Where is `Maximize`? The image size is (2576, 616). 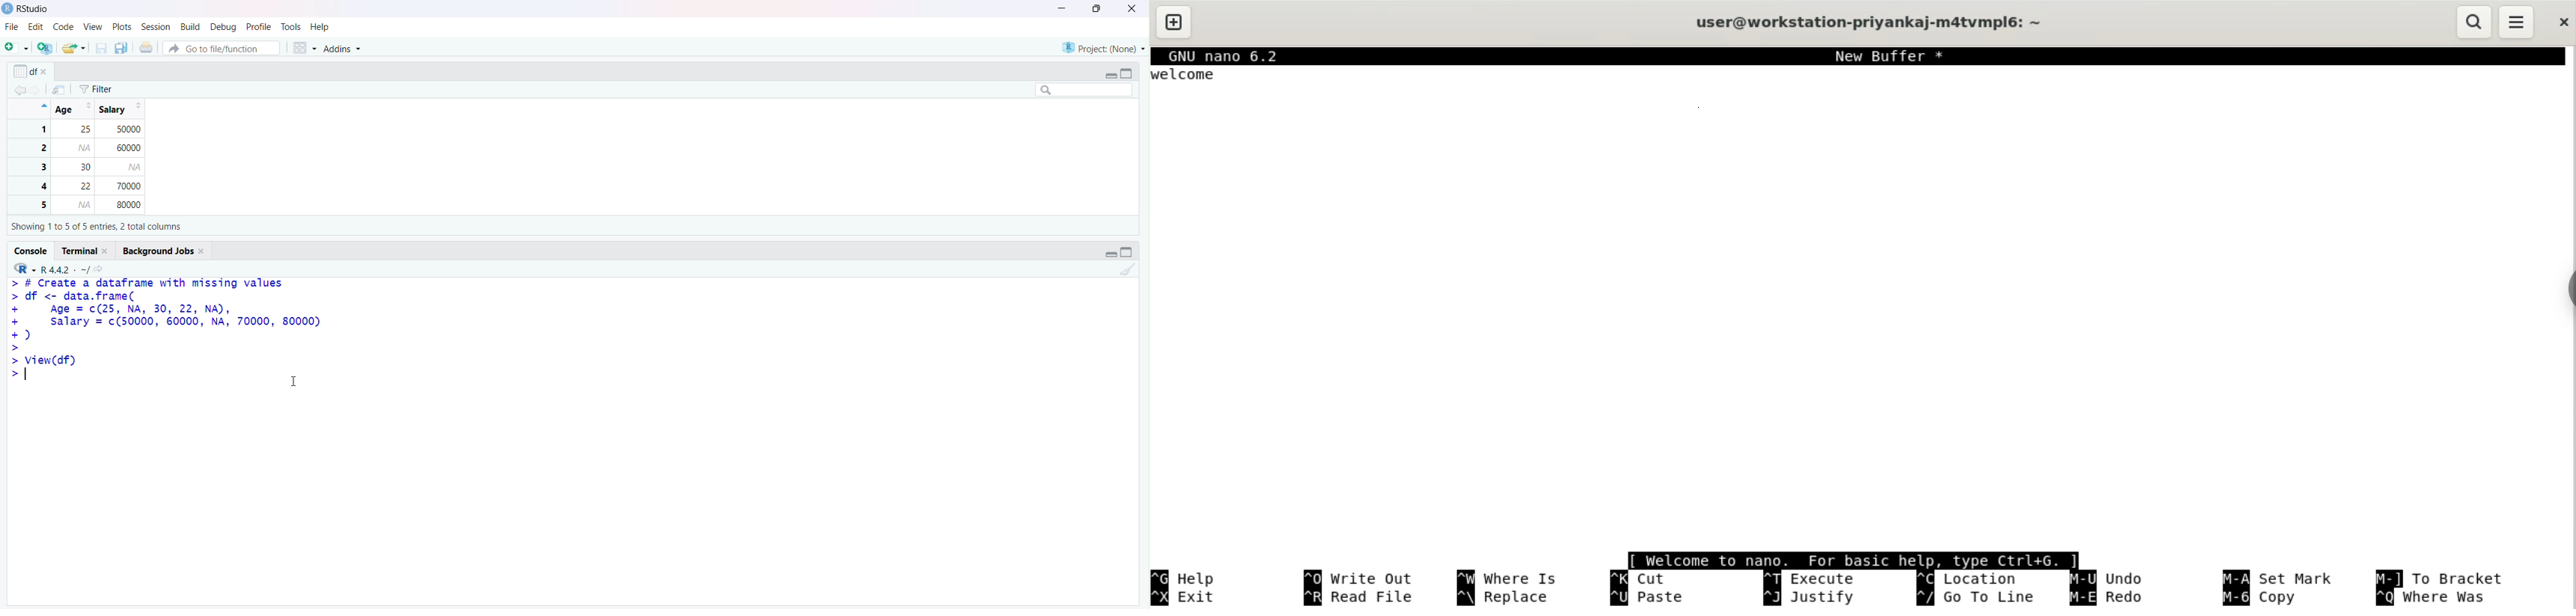
Maximize is located at coordinates (1131, 74).